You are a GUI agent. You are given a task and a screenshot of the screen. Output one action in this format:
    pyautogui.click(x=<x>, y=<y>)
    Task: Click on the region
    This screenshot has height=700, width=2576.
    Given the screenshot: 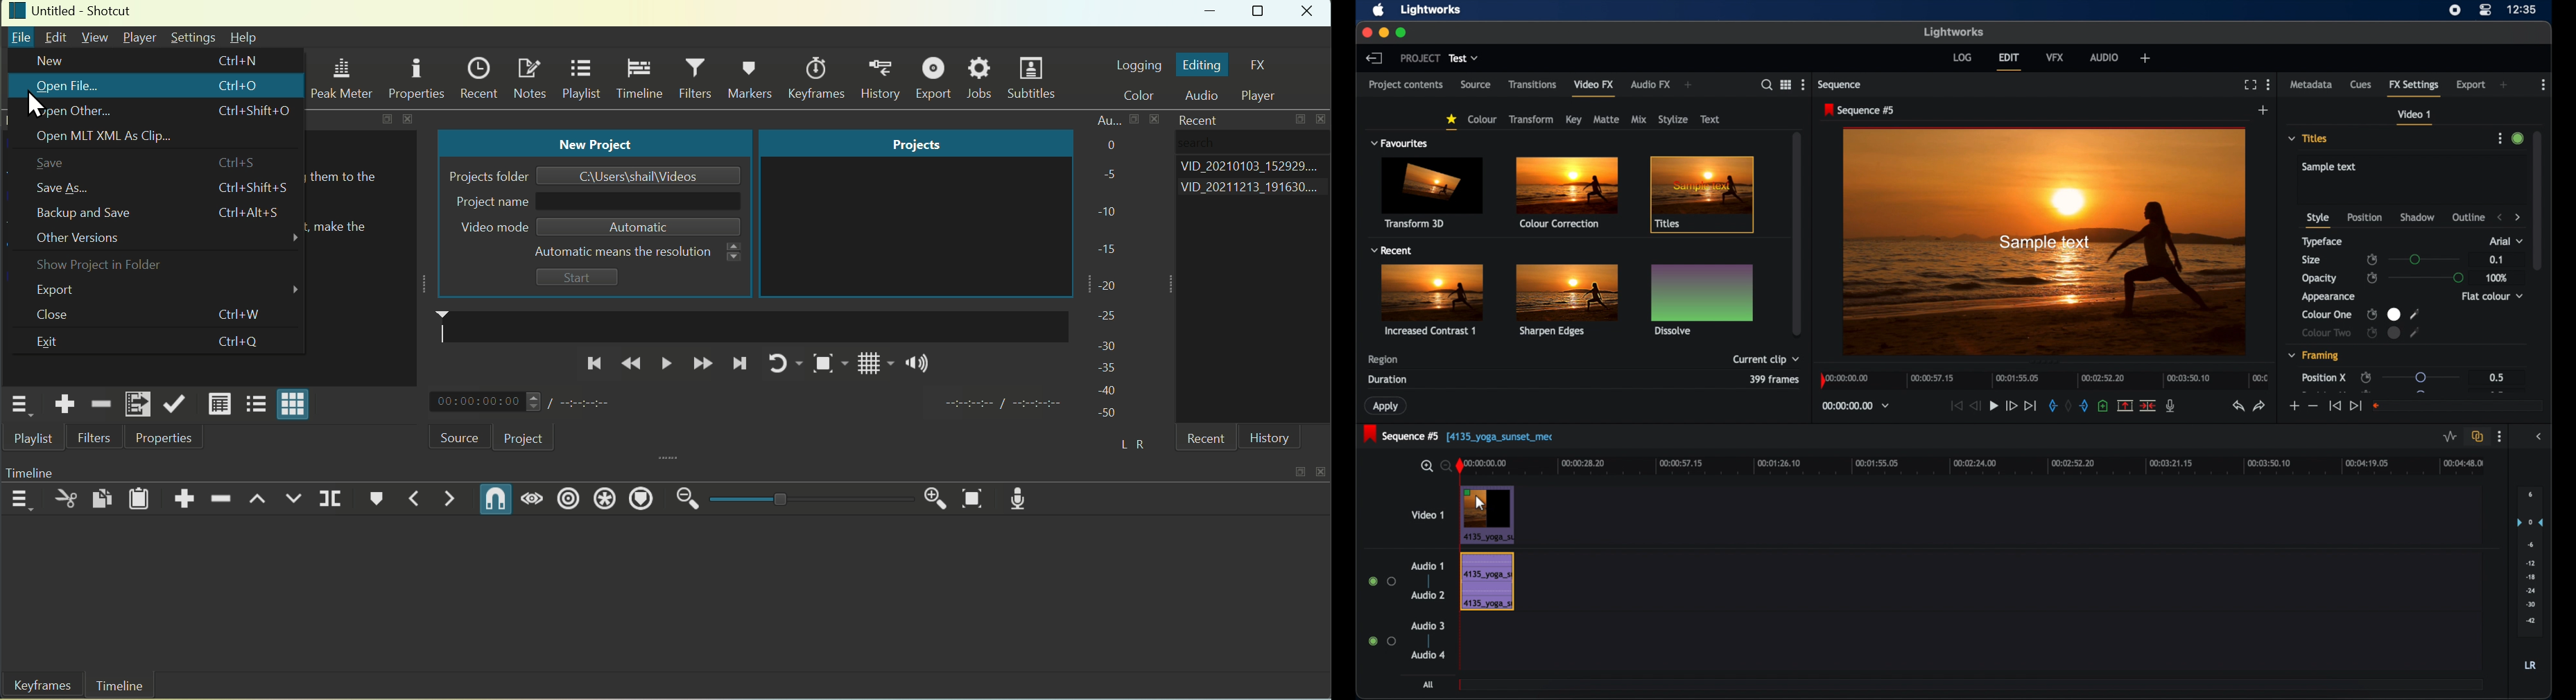 What is the action you would take?
    pyautogui.click(x=1383, y=360)
    